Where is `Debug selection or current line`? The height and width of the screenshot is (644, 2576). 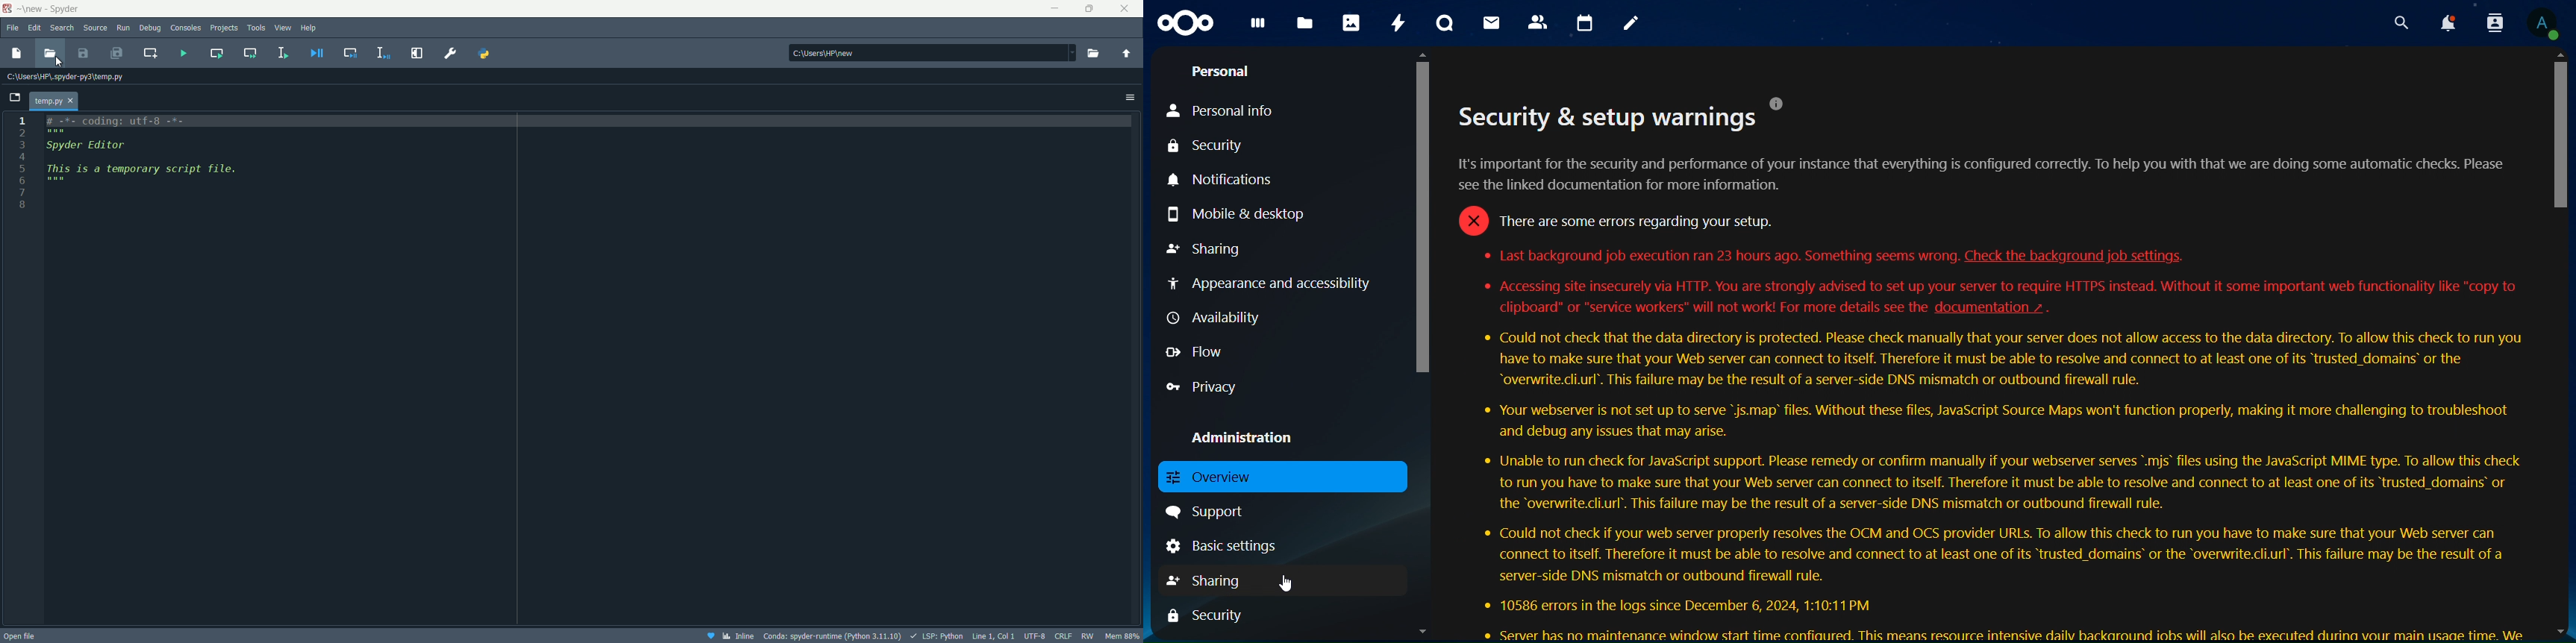 Debug selection or current line is located at coordinates (382, 53).